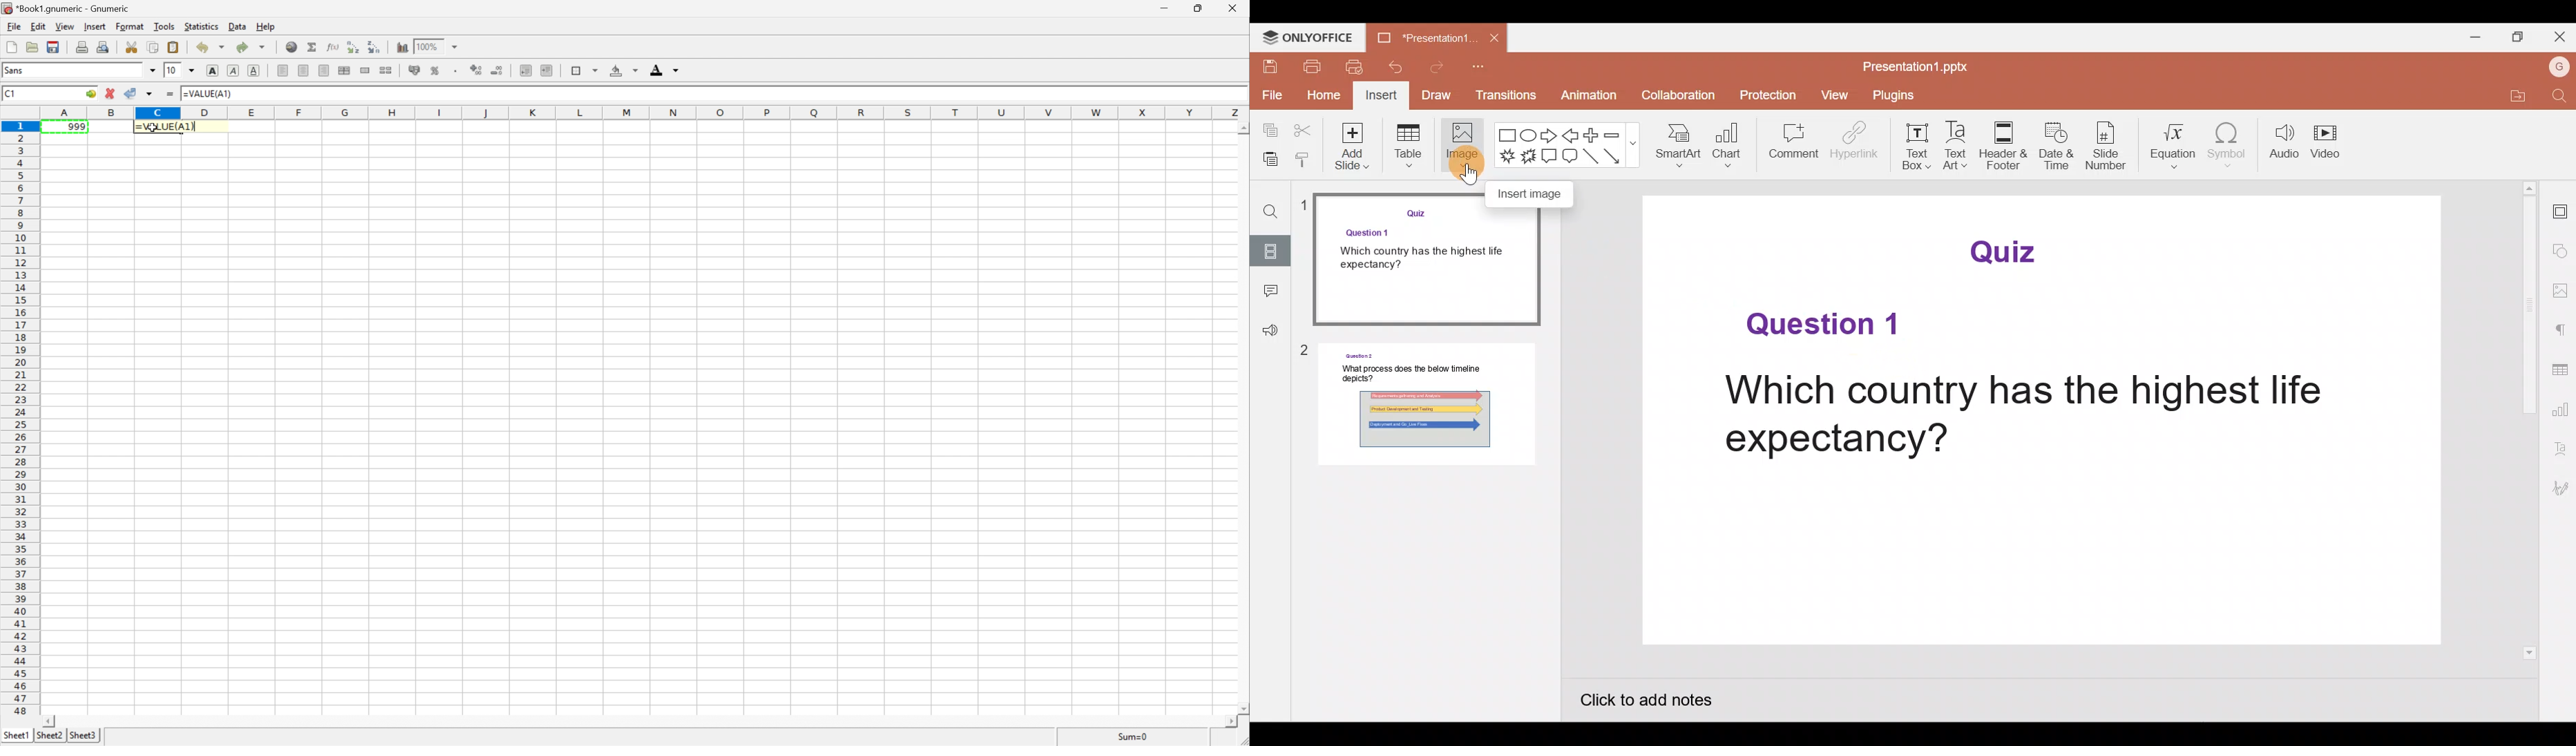  What do you see at coordinates (1383, 95) in the screenshot?
I see `Insert` at bounding box center [1383, 95].